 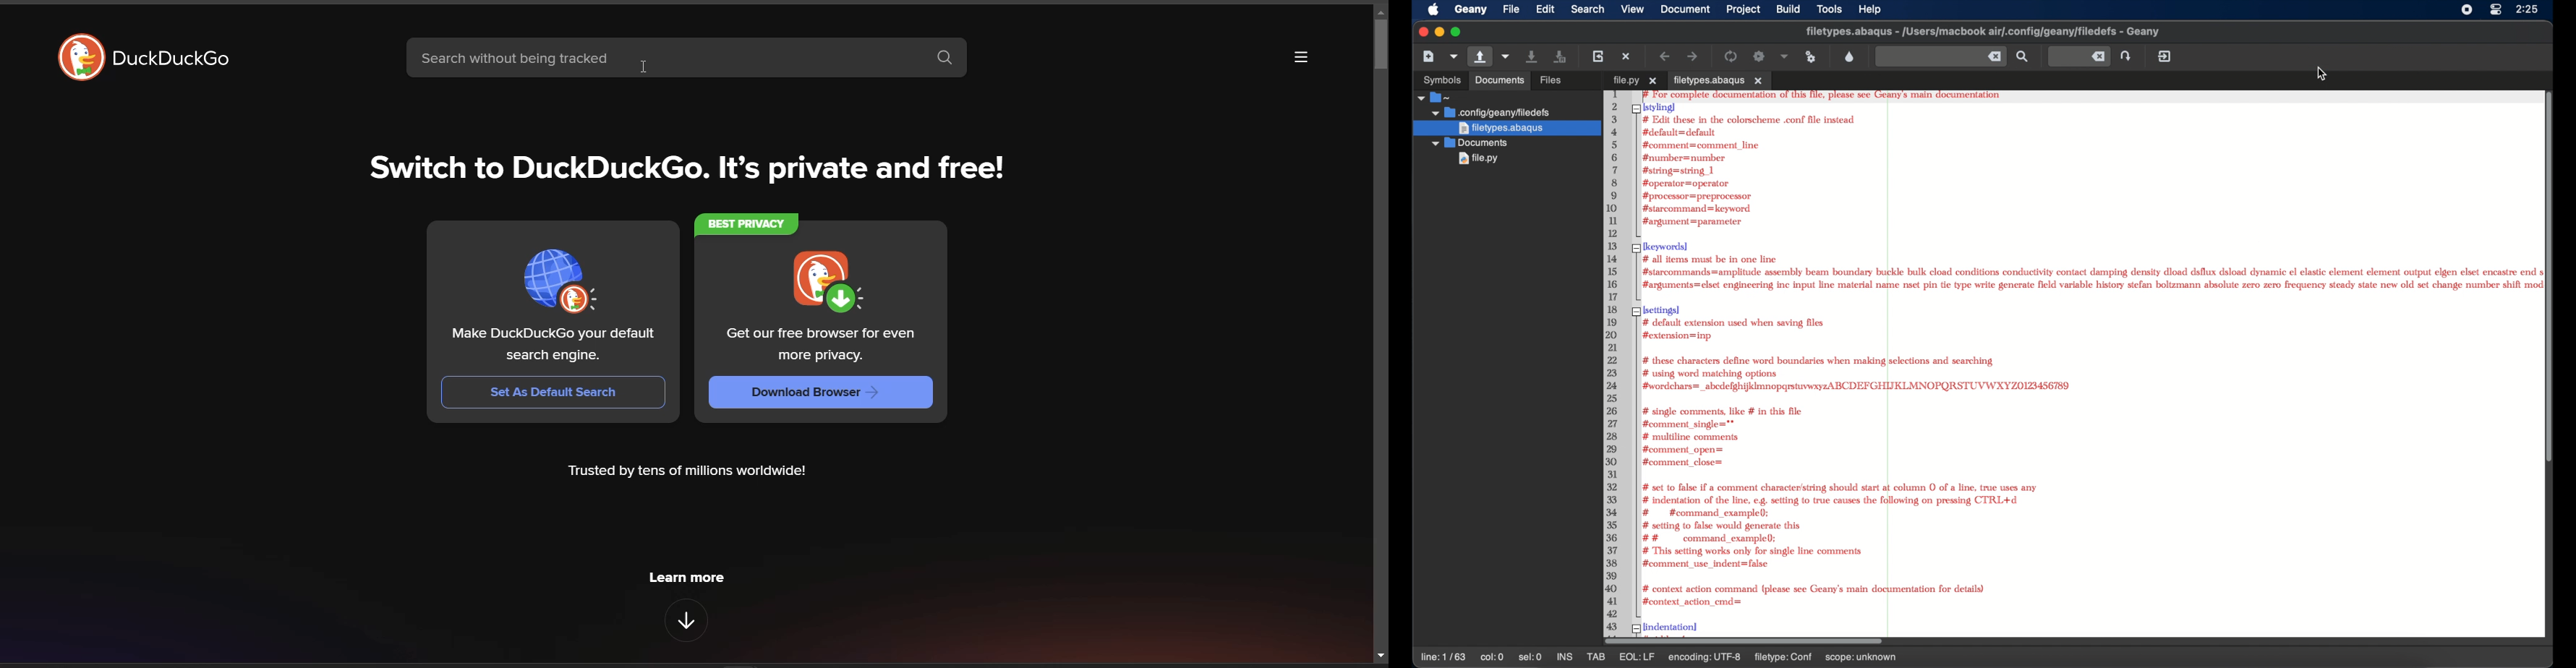 What do you see at coordinates (1694, 57) in the screenshot?
I see `navigate forward a location` at bounding box center [1694, 57].